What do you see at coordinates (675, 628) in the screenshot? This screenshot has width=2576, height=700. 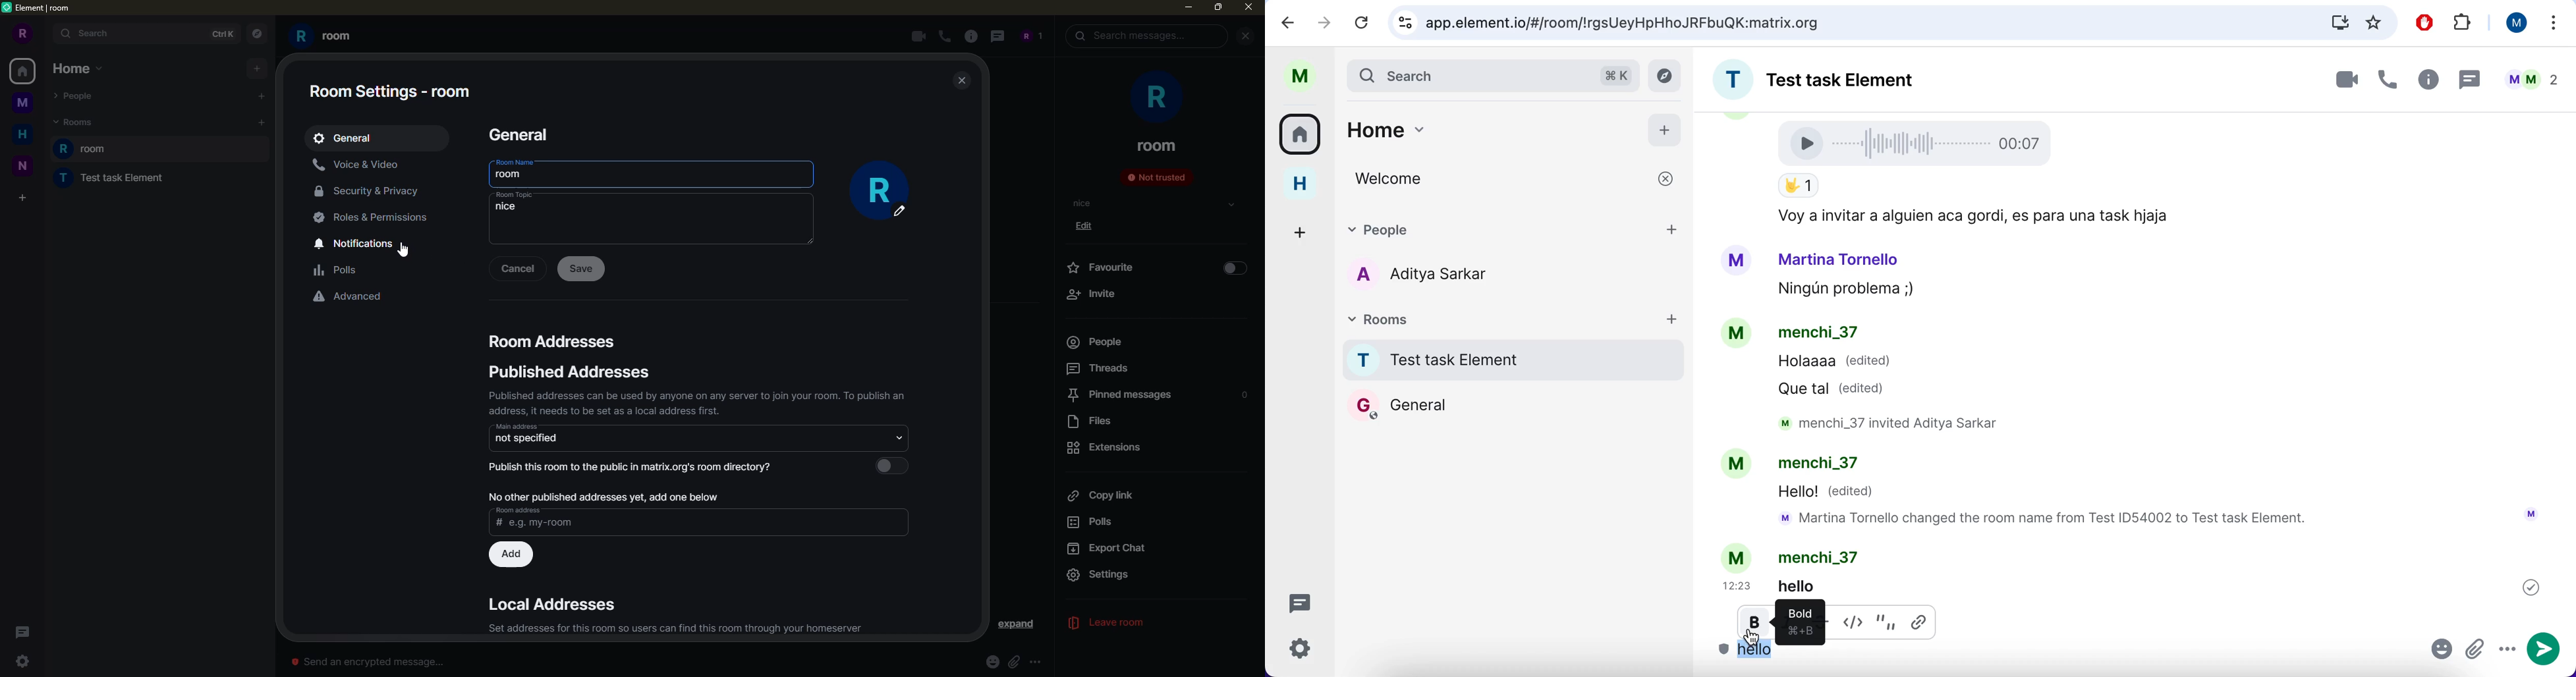 I see `info` at bounding box center [675, 628].